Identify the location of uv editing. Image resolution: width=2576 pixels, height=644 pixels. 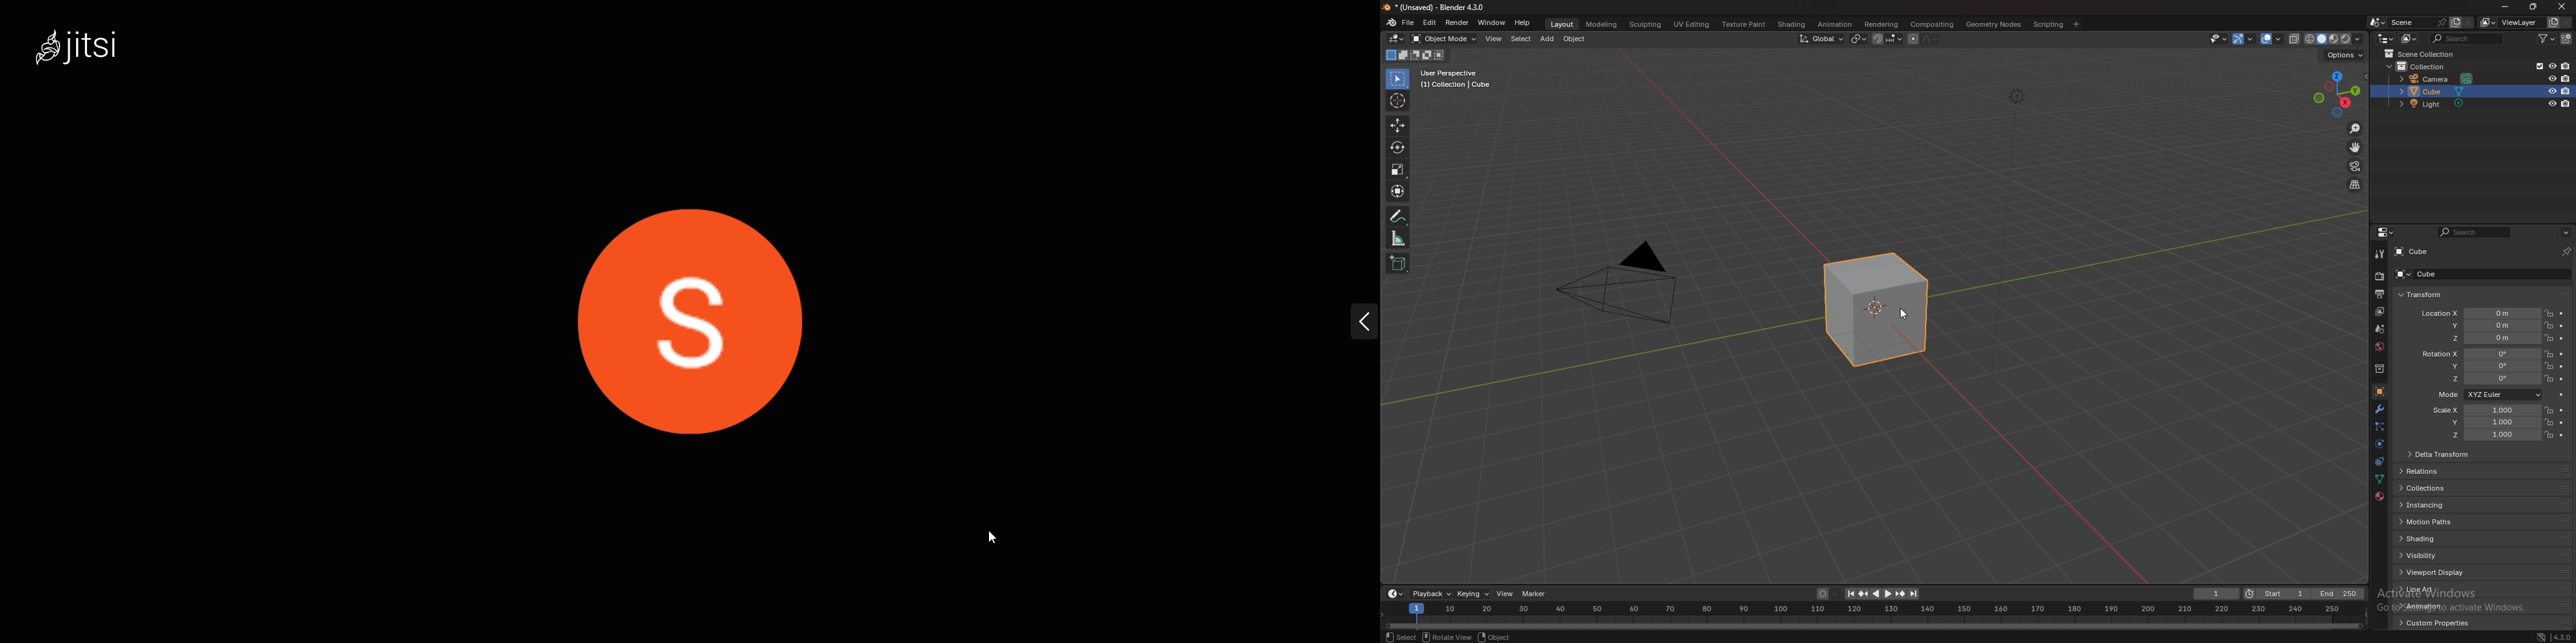
(1692, 24).